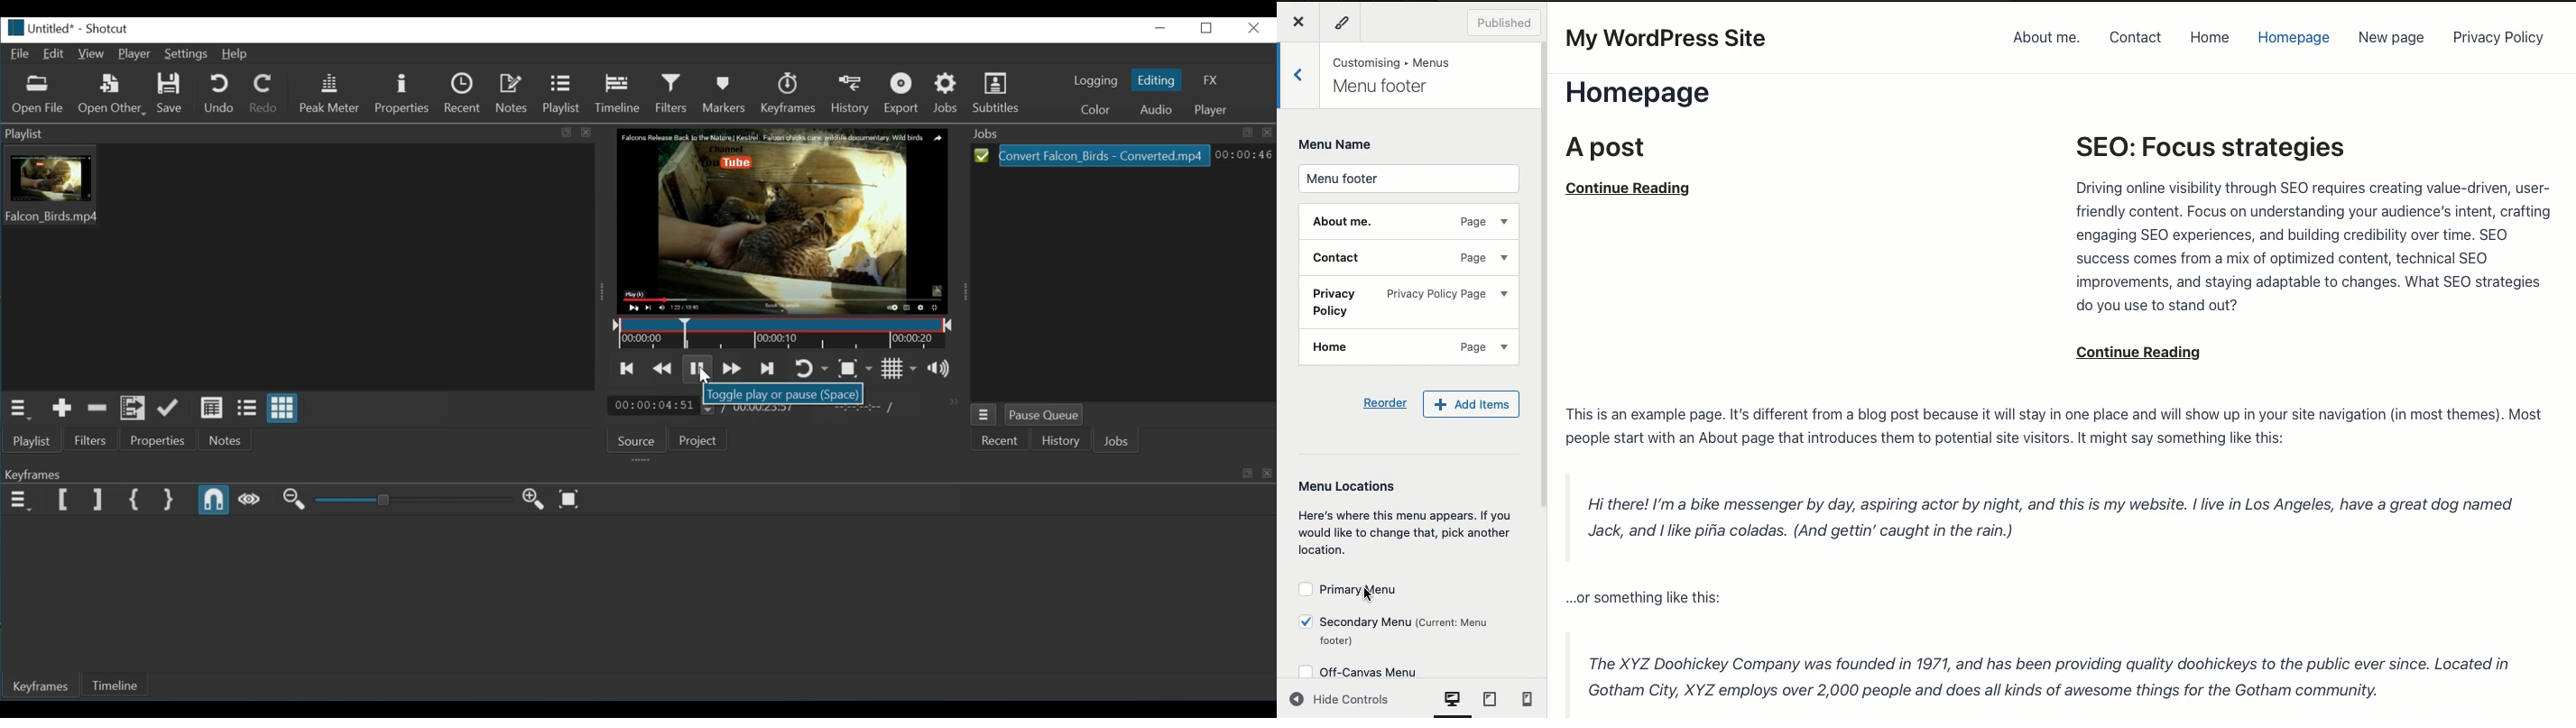 The image size is (2576, 728). I want to click on Add the source to the playlist, so click(61, 409).